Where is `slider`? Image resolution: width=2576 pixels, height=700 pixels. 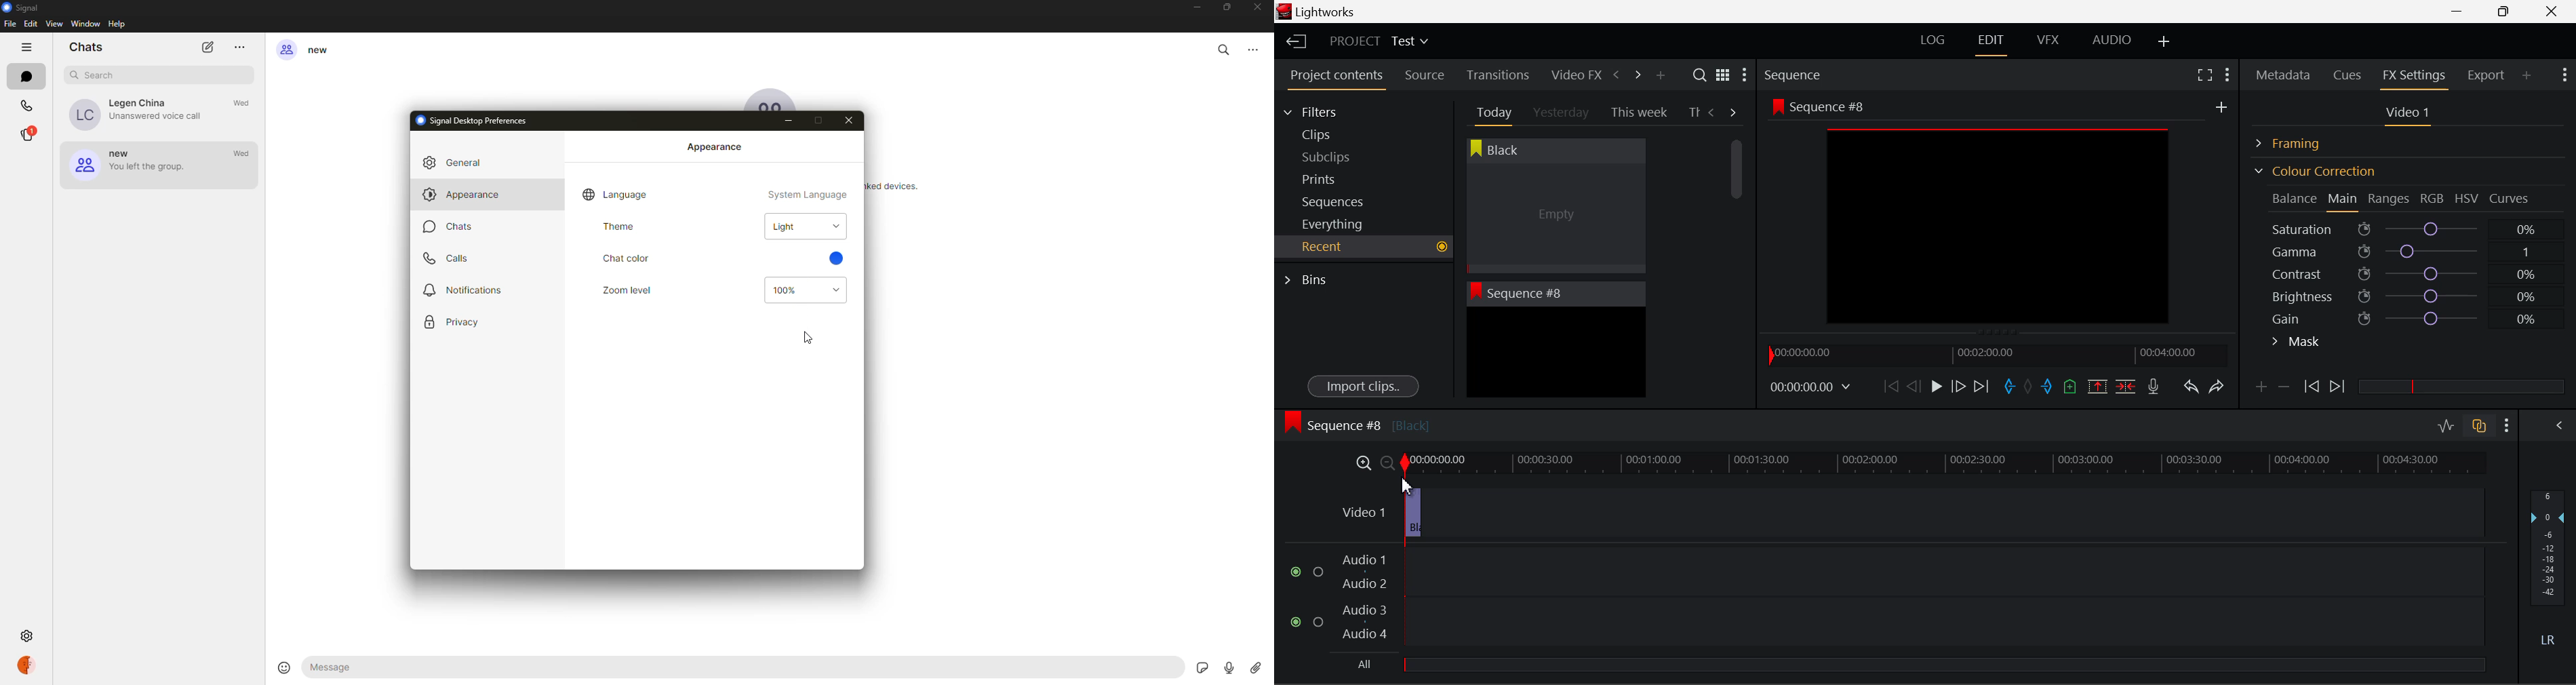 slider is located at coordinates (1943, 664).